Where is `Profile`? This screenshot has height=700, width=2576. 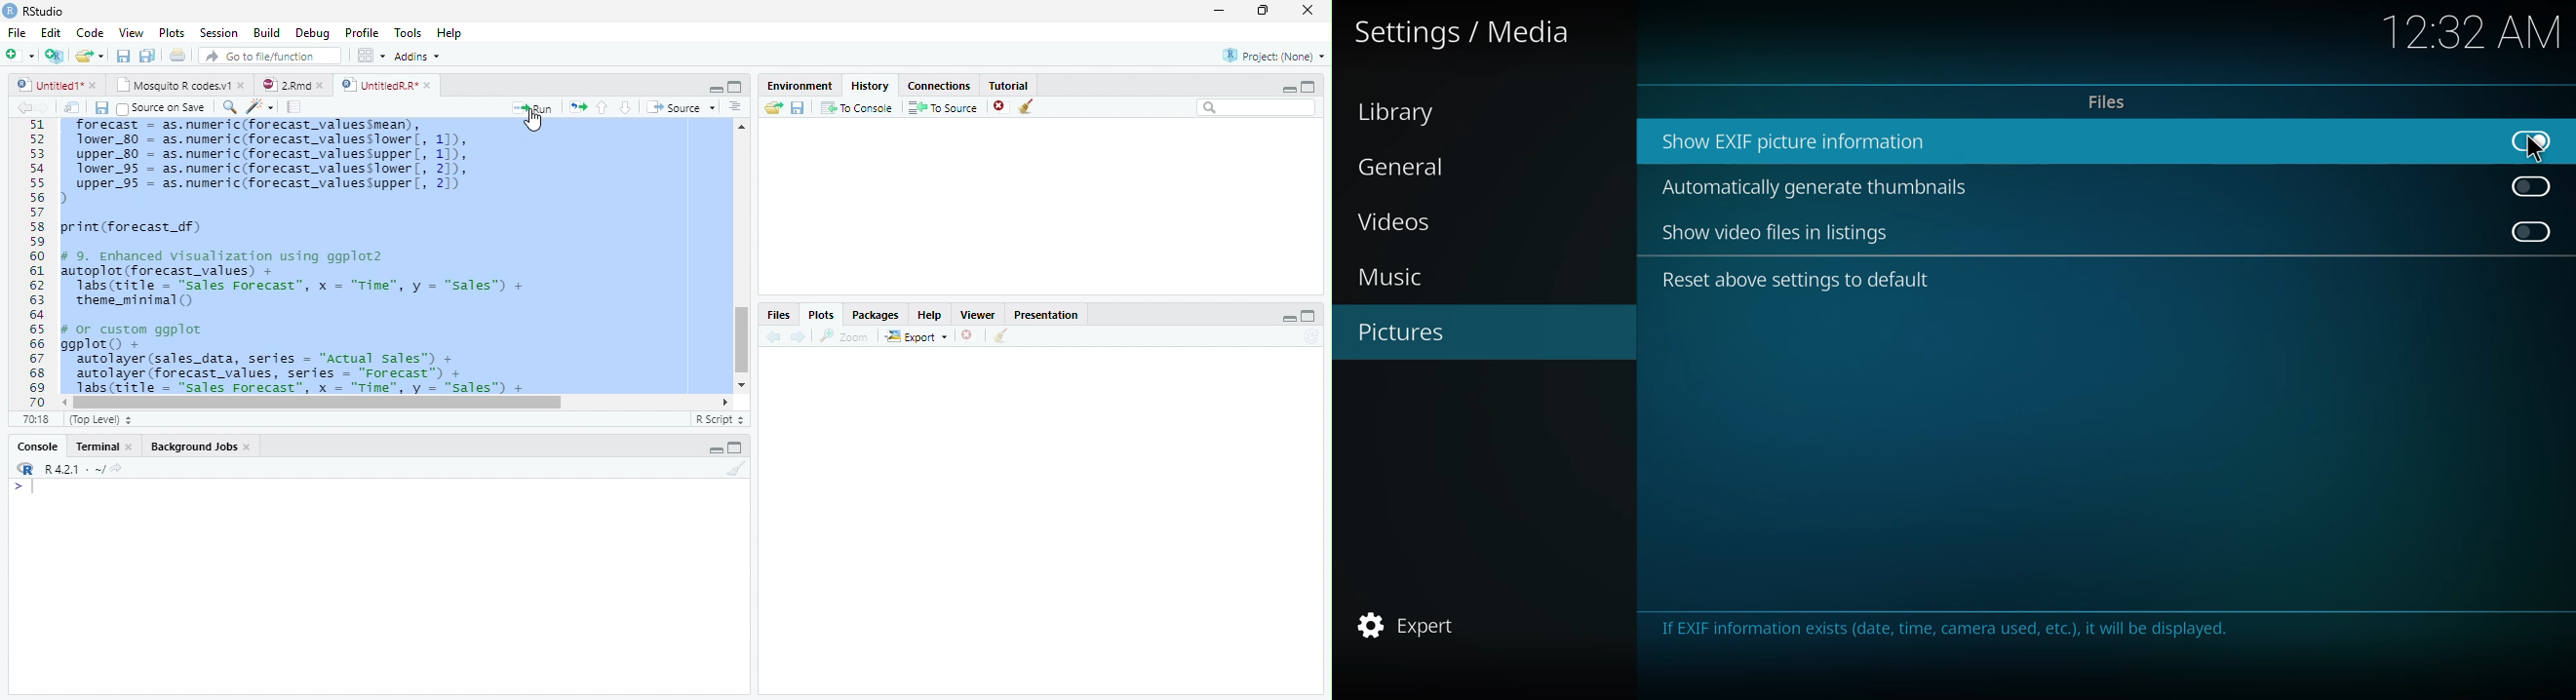 Profile is located at coordinates (363, 34).